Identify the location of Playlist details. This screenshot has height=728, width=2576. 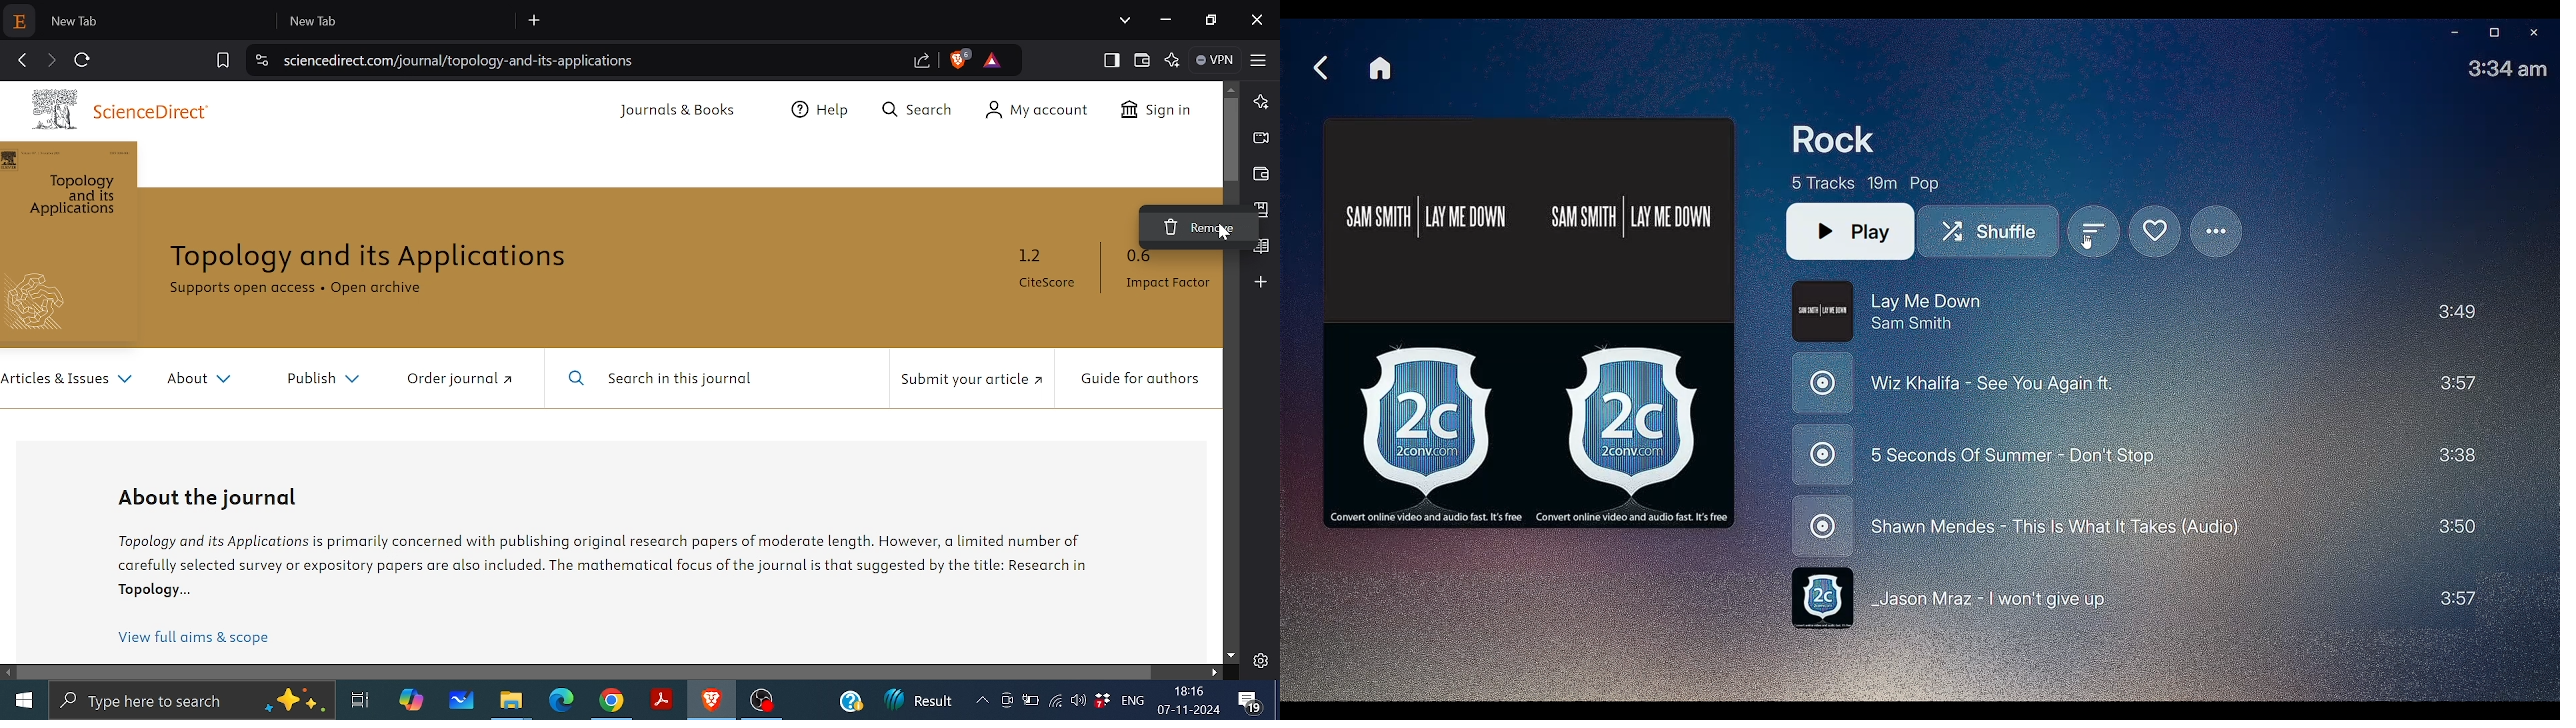
(1865, 182).